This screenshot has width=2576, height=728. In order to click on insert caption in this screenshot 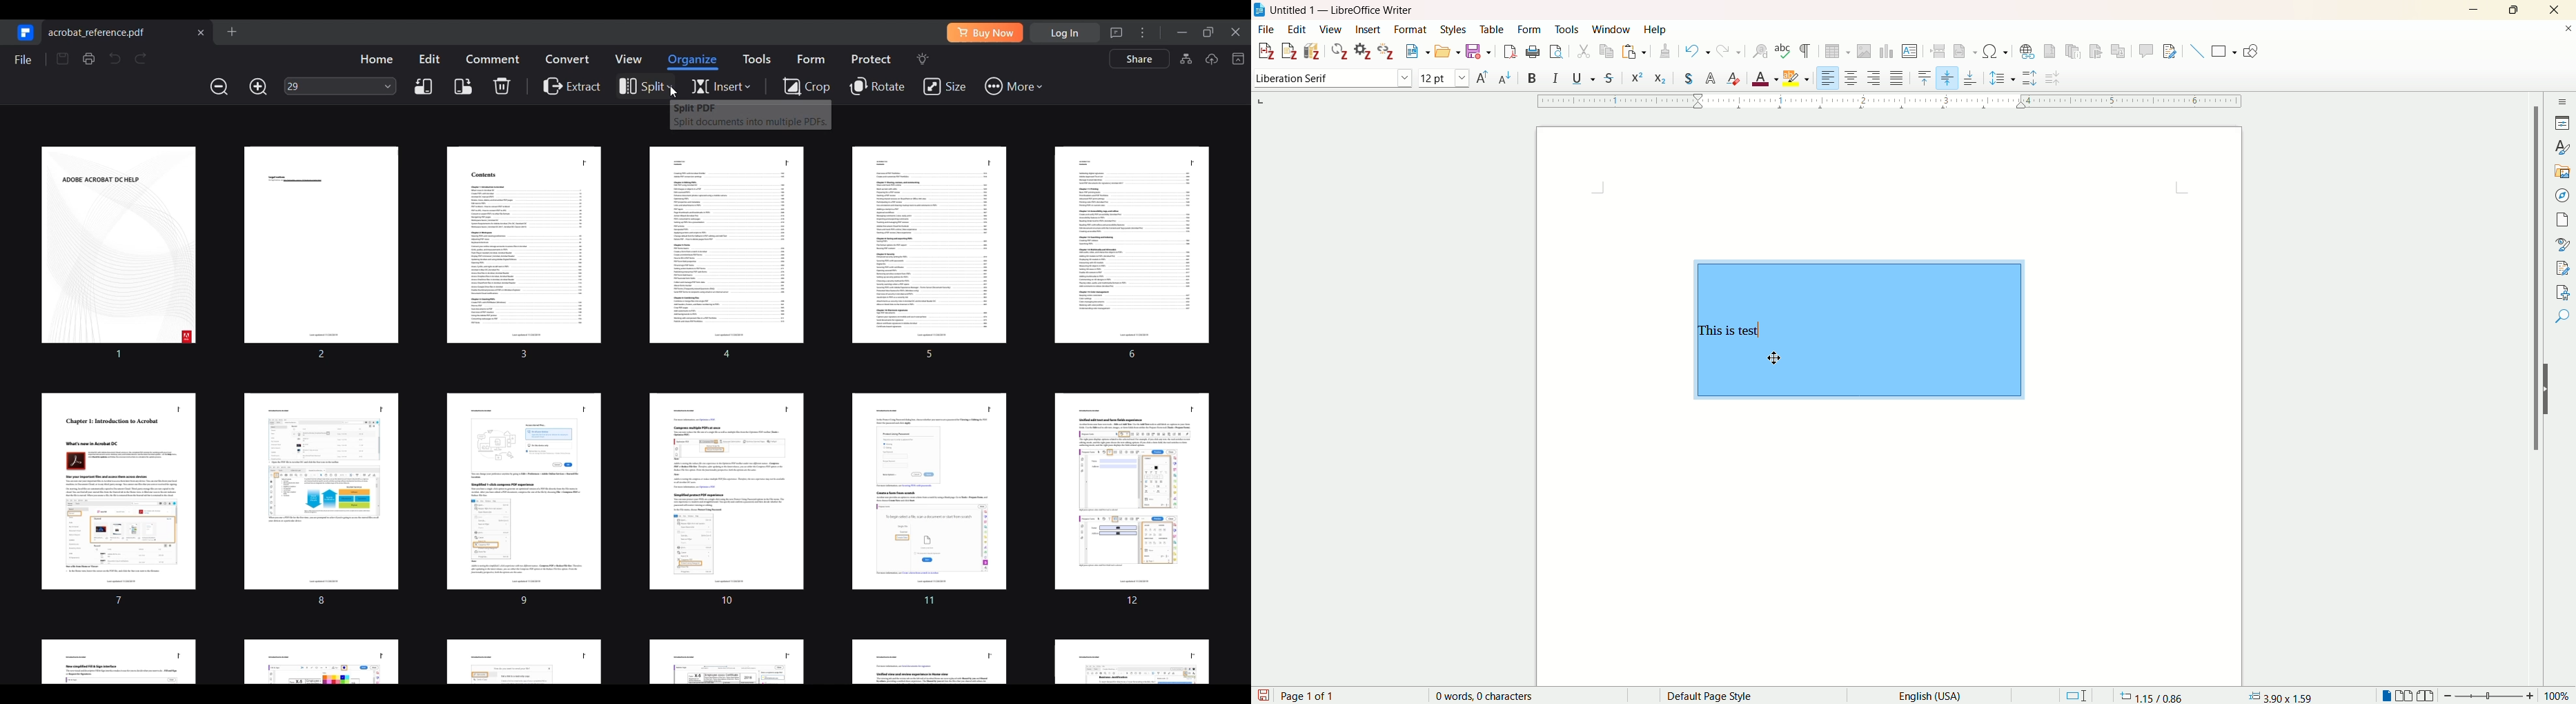, I will do `click(2212, 78)`.